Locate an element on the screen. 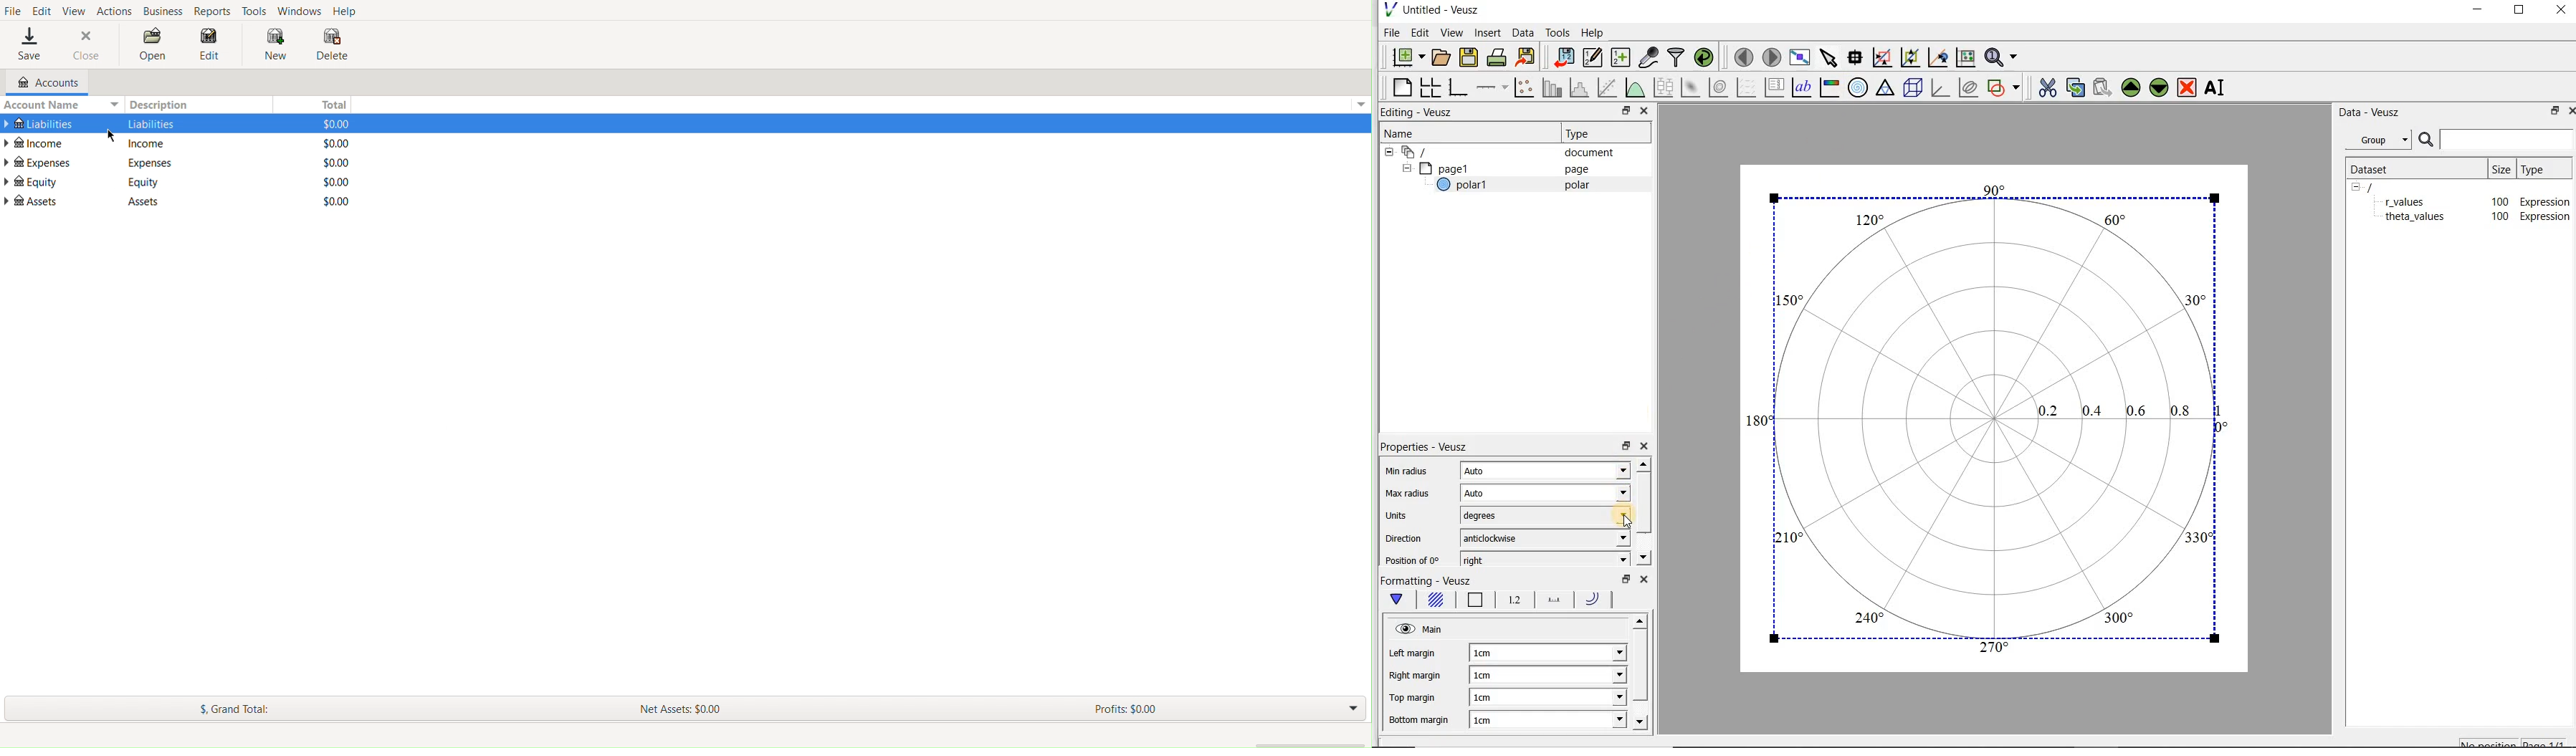 This screenshot has width=2576, height=756. Account Name is located at coordinates (60, 104).